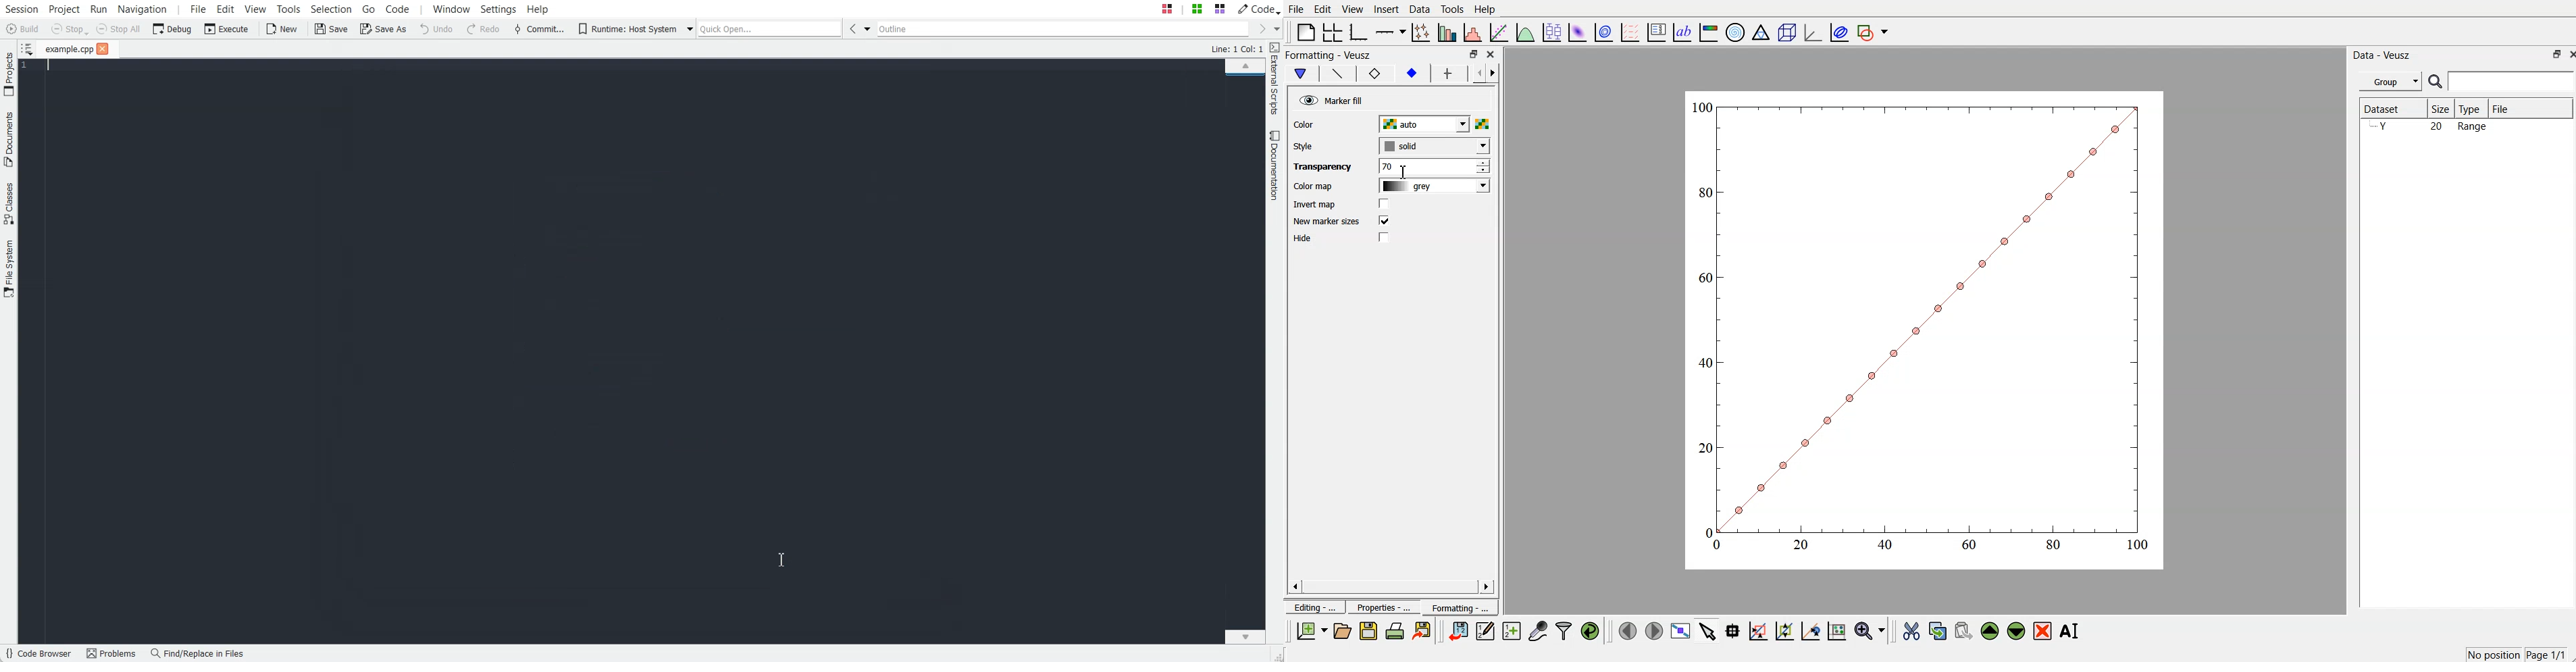 The width and height of the screenshot is (2576, 672). What do you see at coordinates (1939, 628) in the screenshot?
I see `copy` at bounding box center [1939, 628].